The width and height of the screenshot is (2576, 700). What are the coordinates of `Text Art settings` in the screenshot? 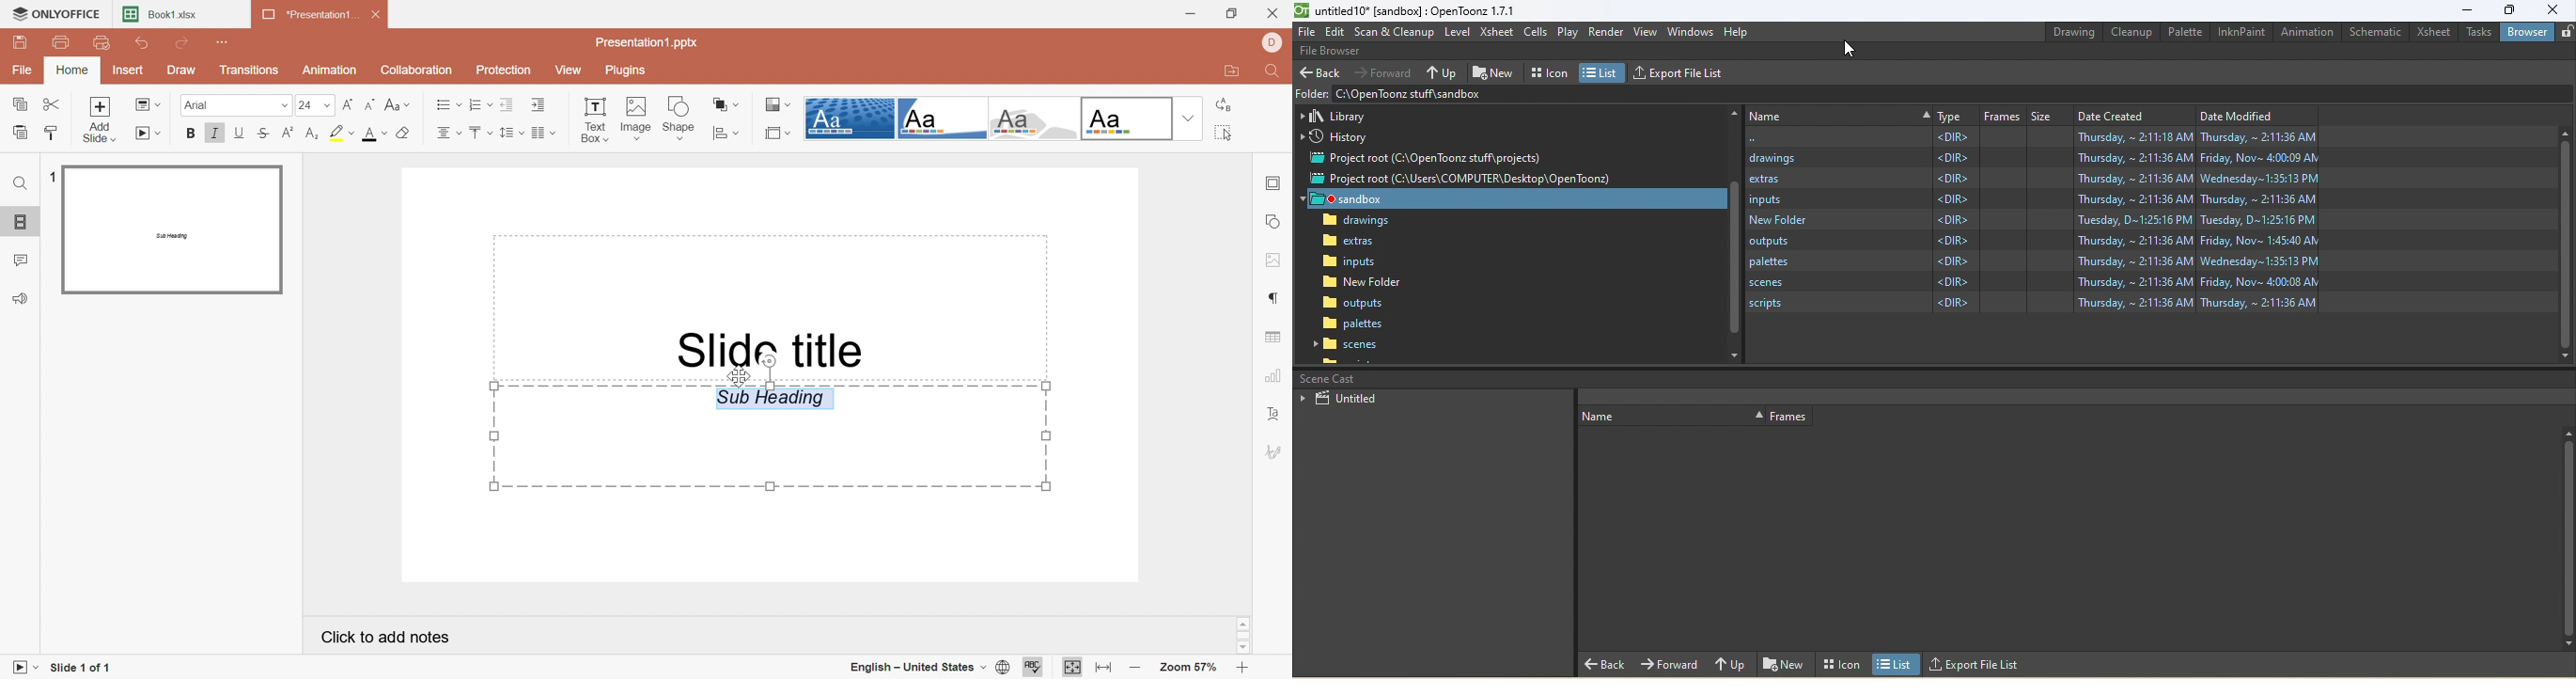 It's located at (1279, 414).